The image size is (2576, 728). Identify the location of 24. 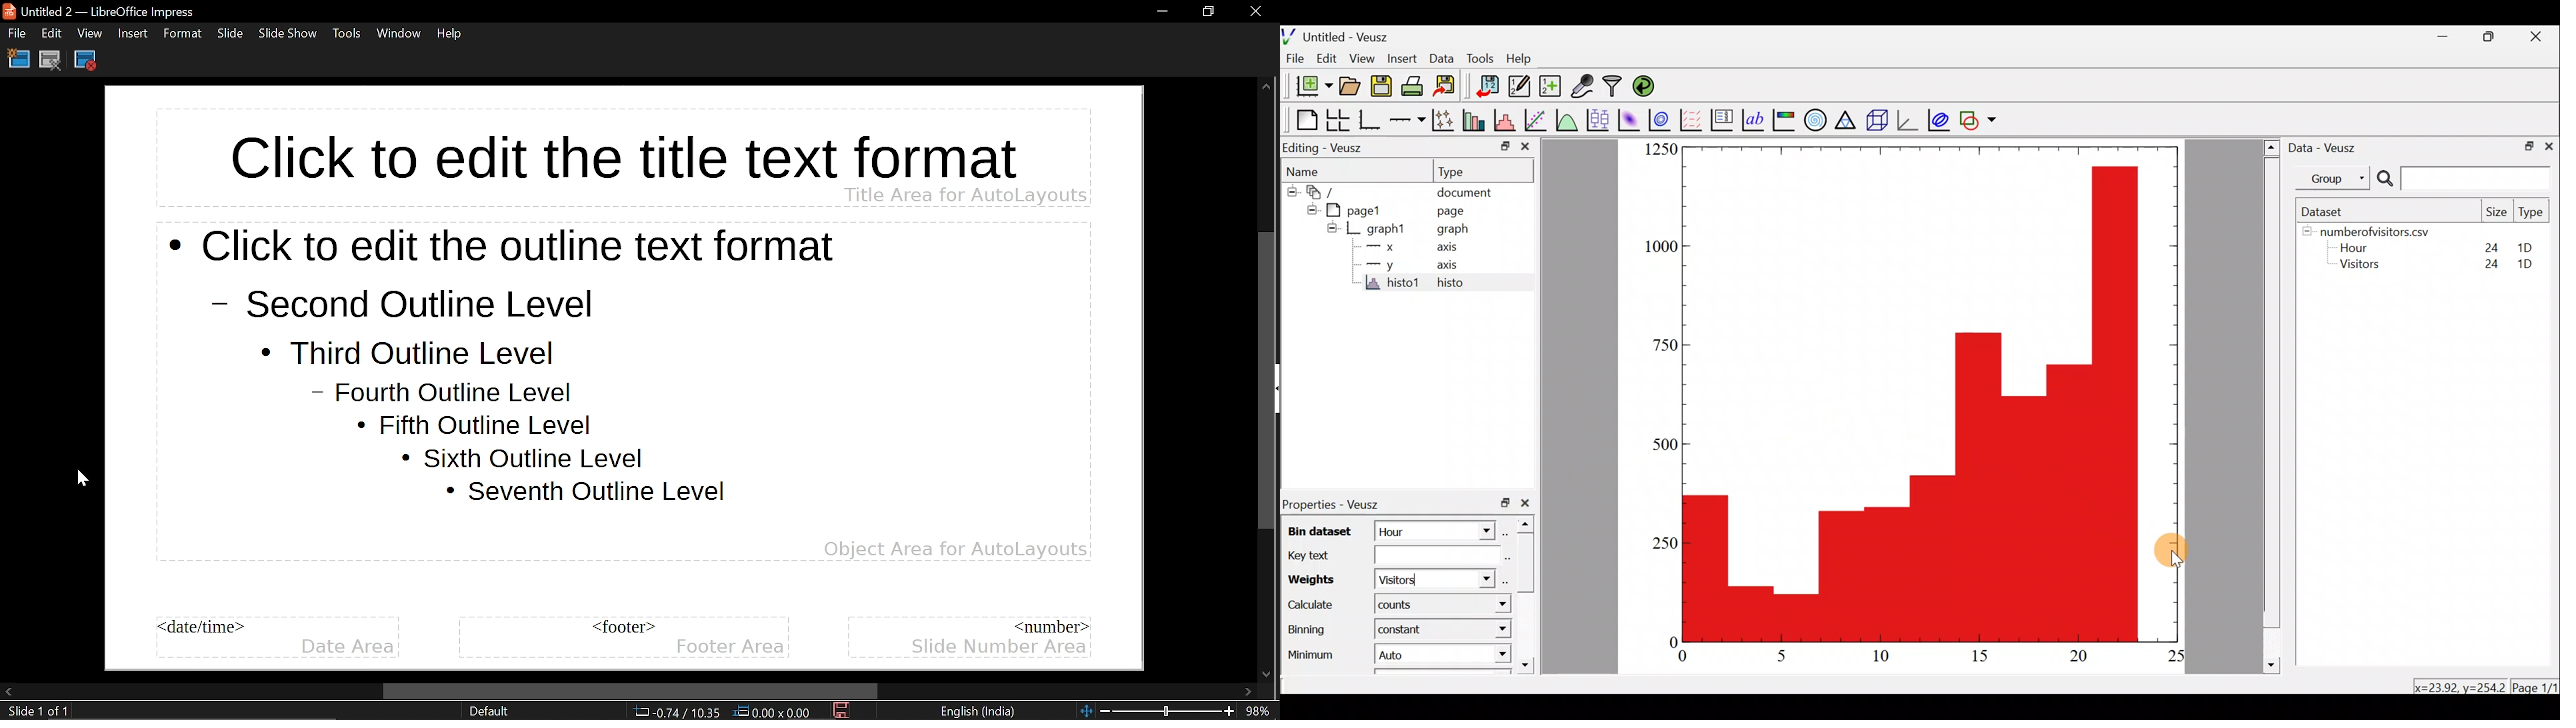
(2488, 265).